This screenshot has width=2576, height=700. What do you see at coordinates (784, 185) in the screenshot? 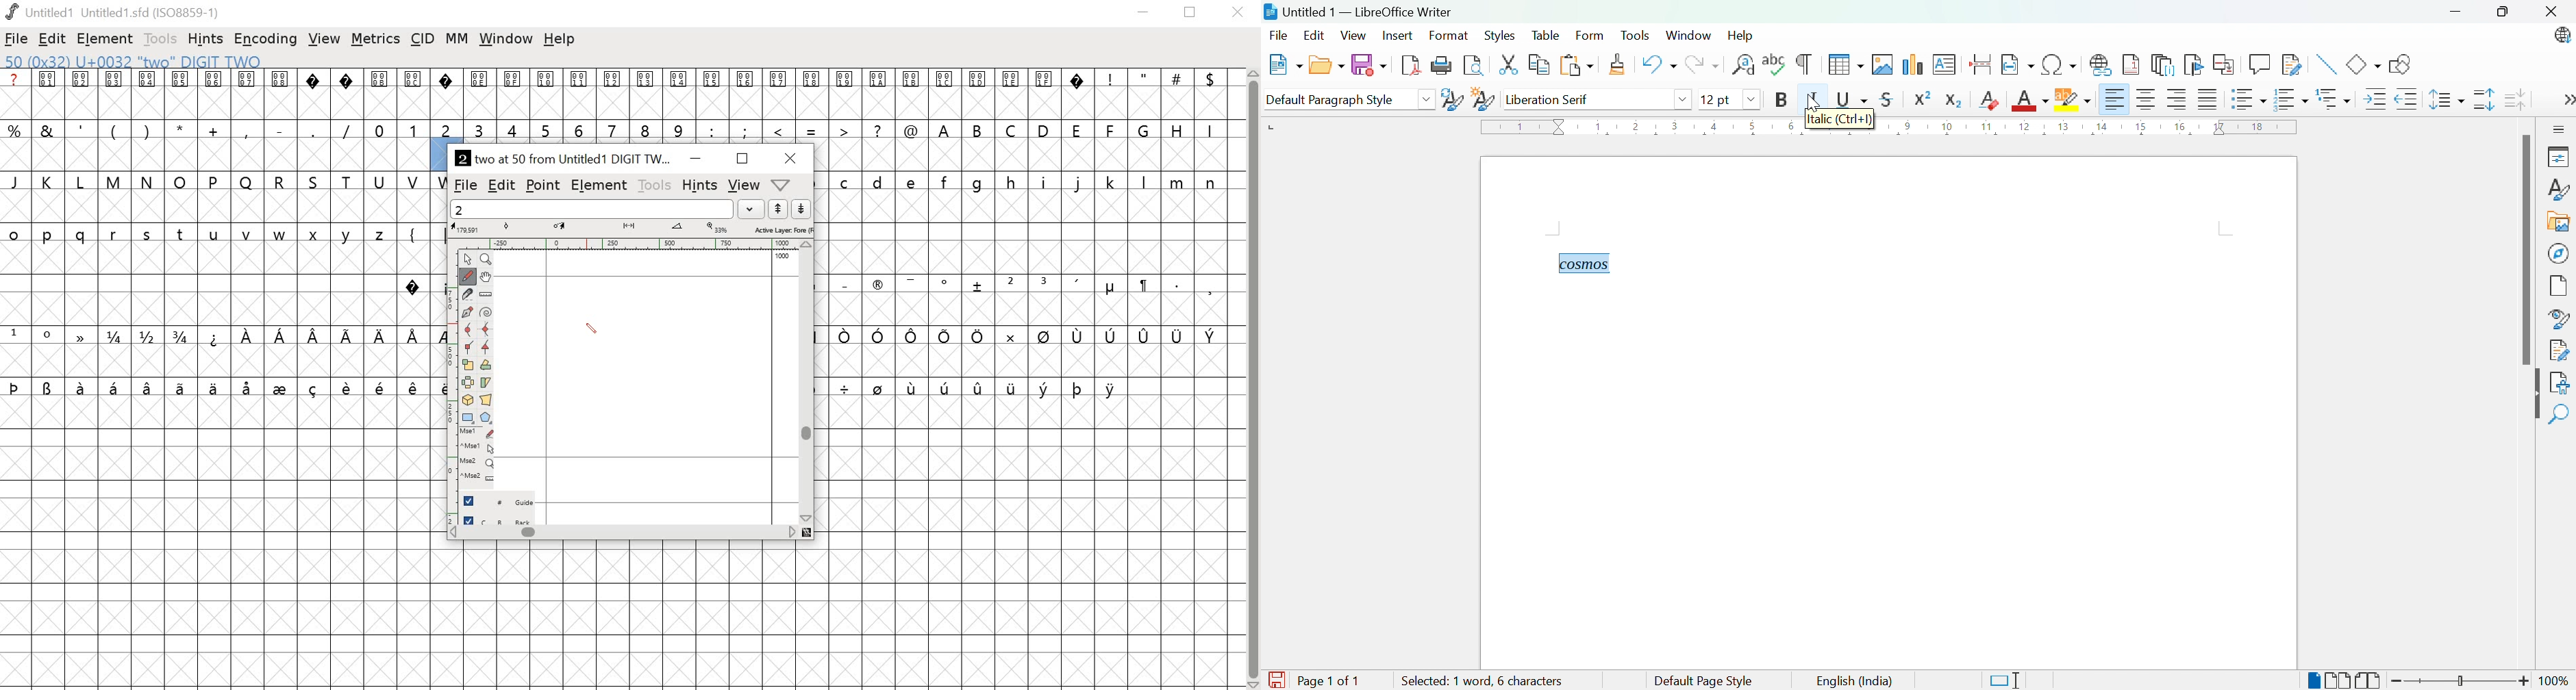
I see `metrics, window, help` at bounding box center [784, 185].